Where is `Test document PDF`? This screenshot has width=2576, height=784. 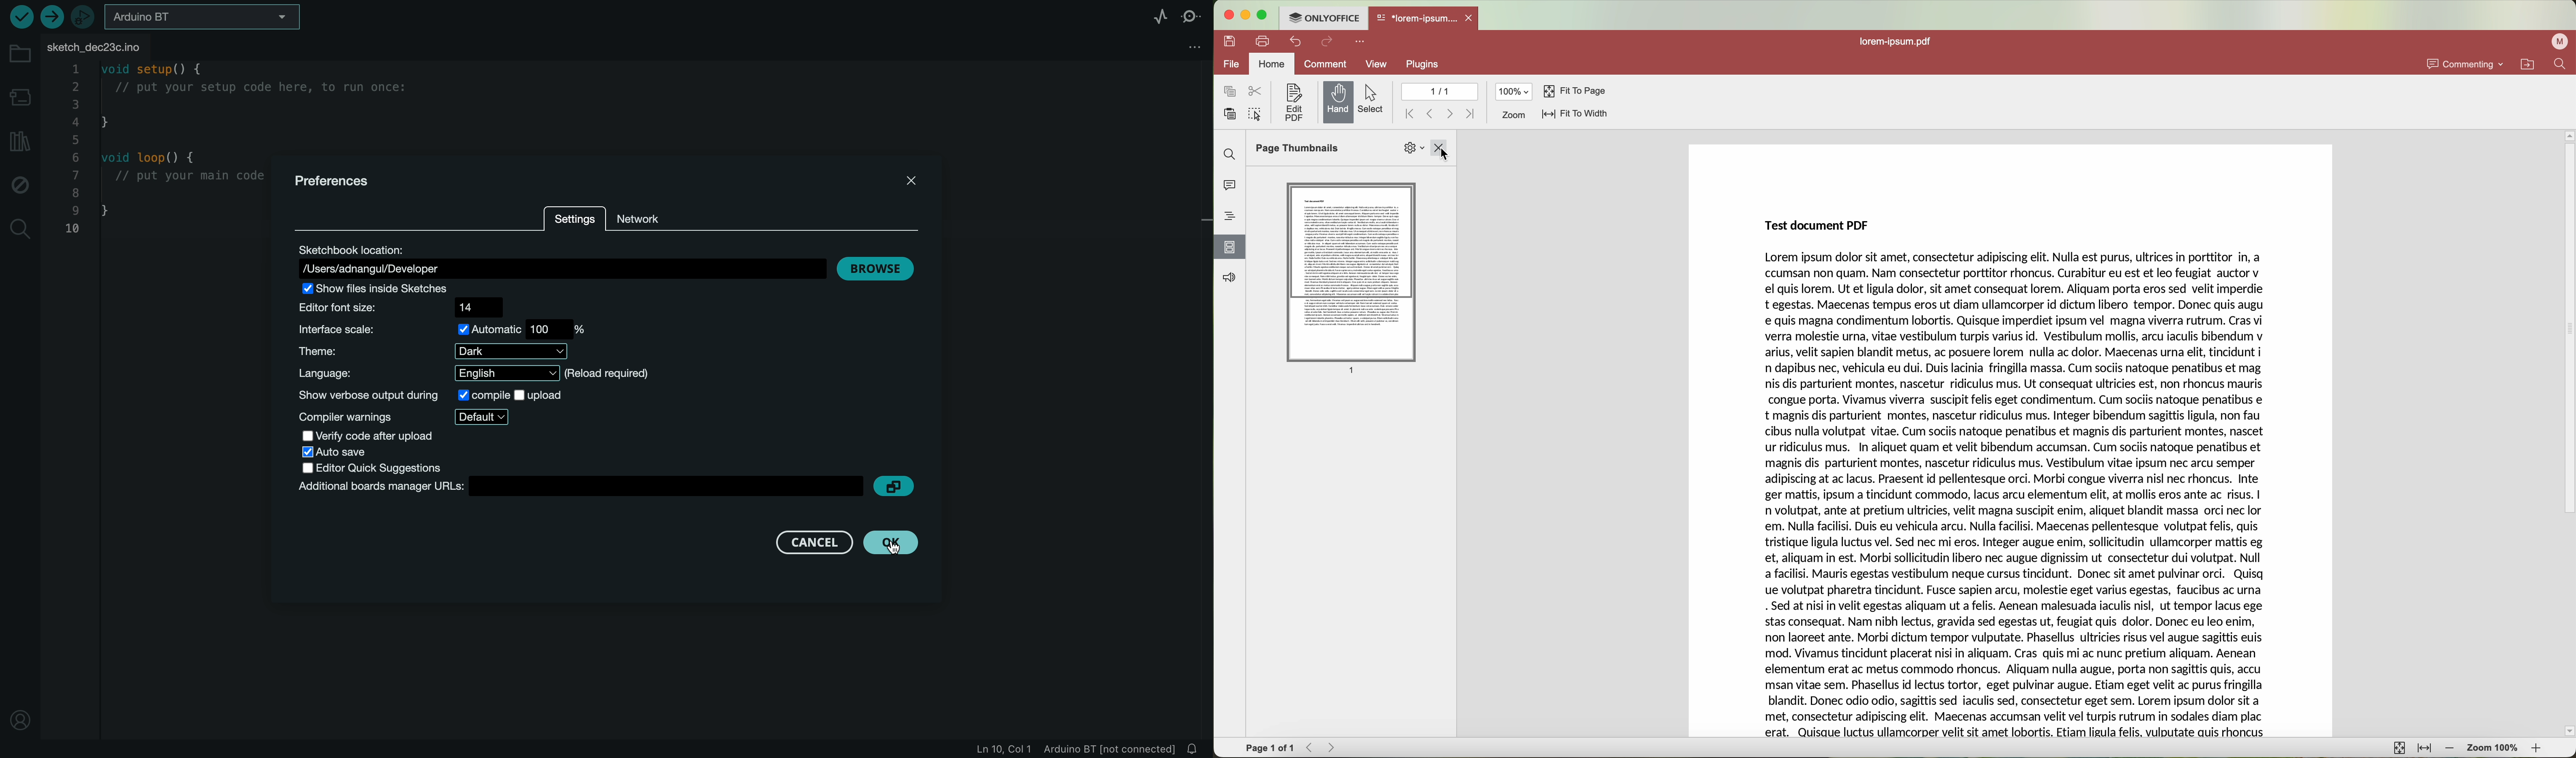 Test document PDF is located at coordinates (1817, 225).